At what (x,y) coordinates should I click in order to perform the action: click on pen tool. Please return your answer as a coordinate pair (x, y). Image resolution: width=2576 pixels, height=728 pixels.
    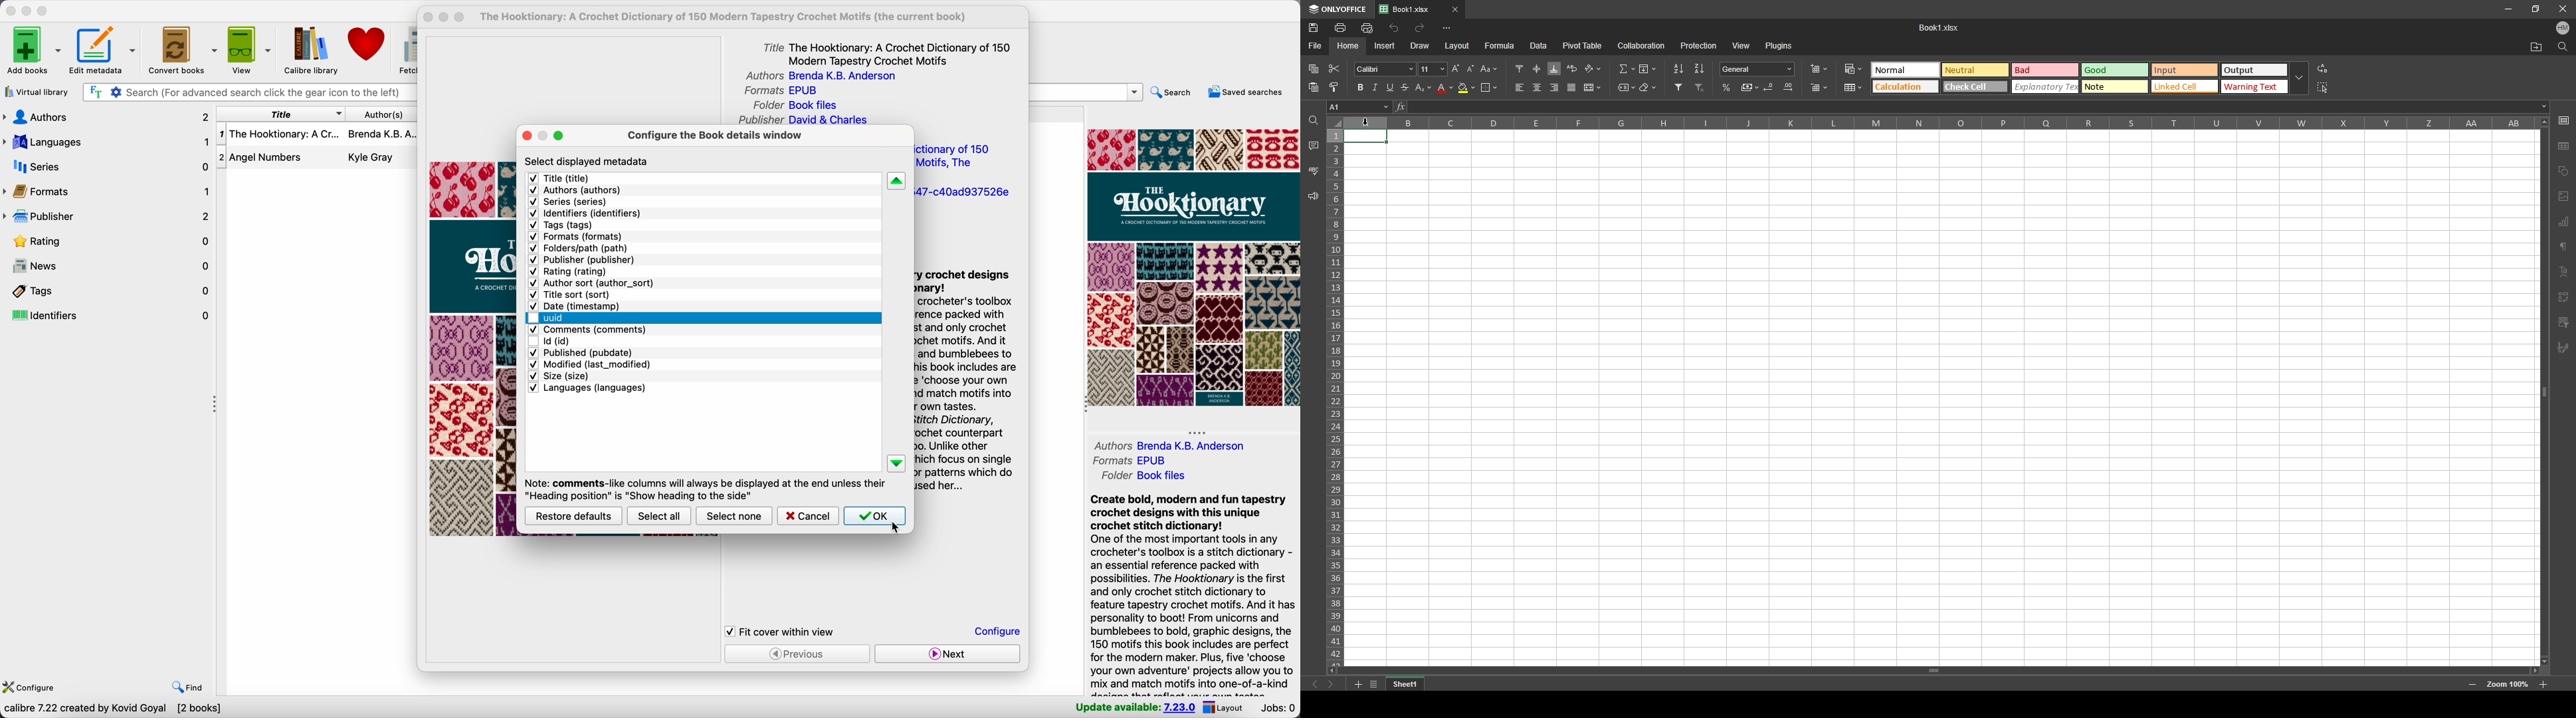
    Looking at the image, I should click on (2563, 348).